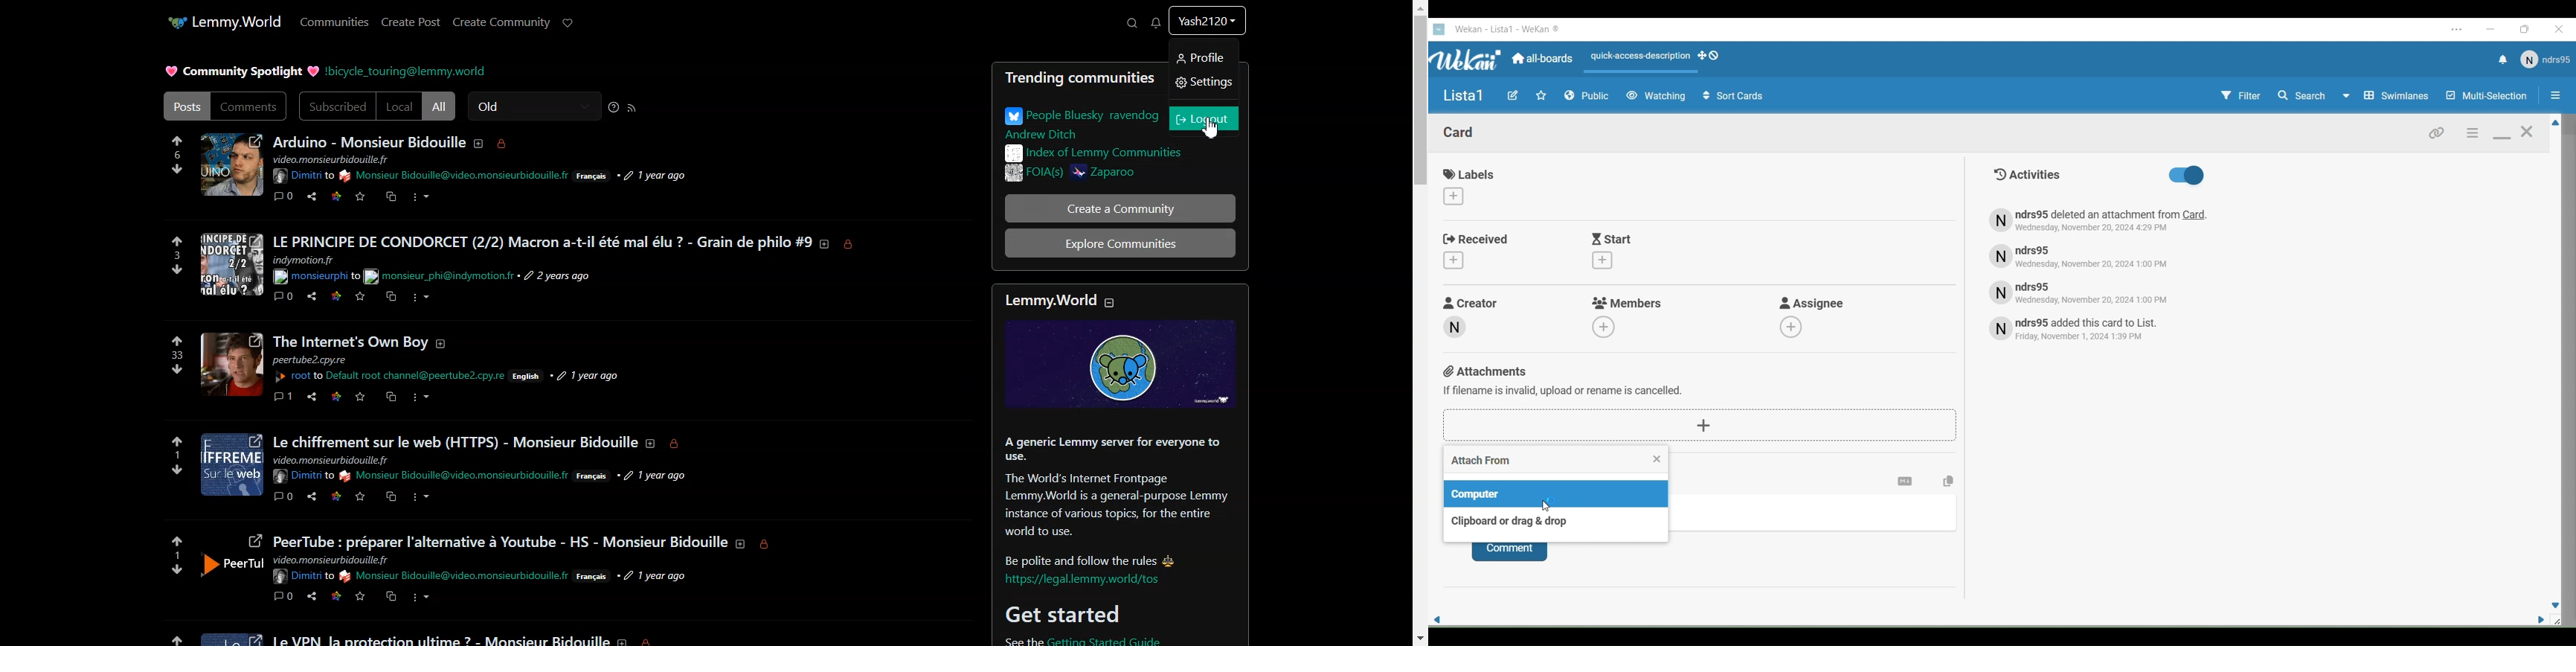  What do you see at coordinates (1657, 459) in the screenshot?
I see `Close` at bounding box center [1657, 459].